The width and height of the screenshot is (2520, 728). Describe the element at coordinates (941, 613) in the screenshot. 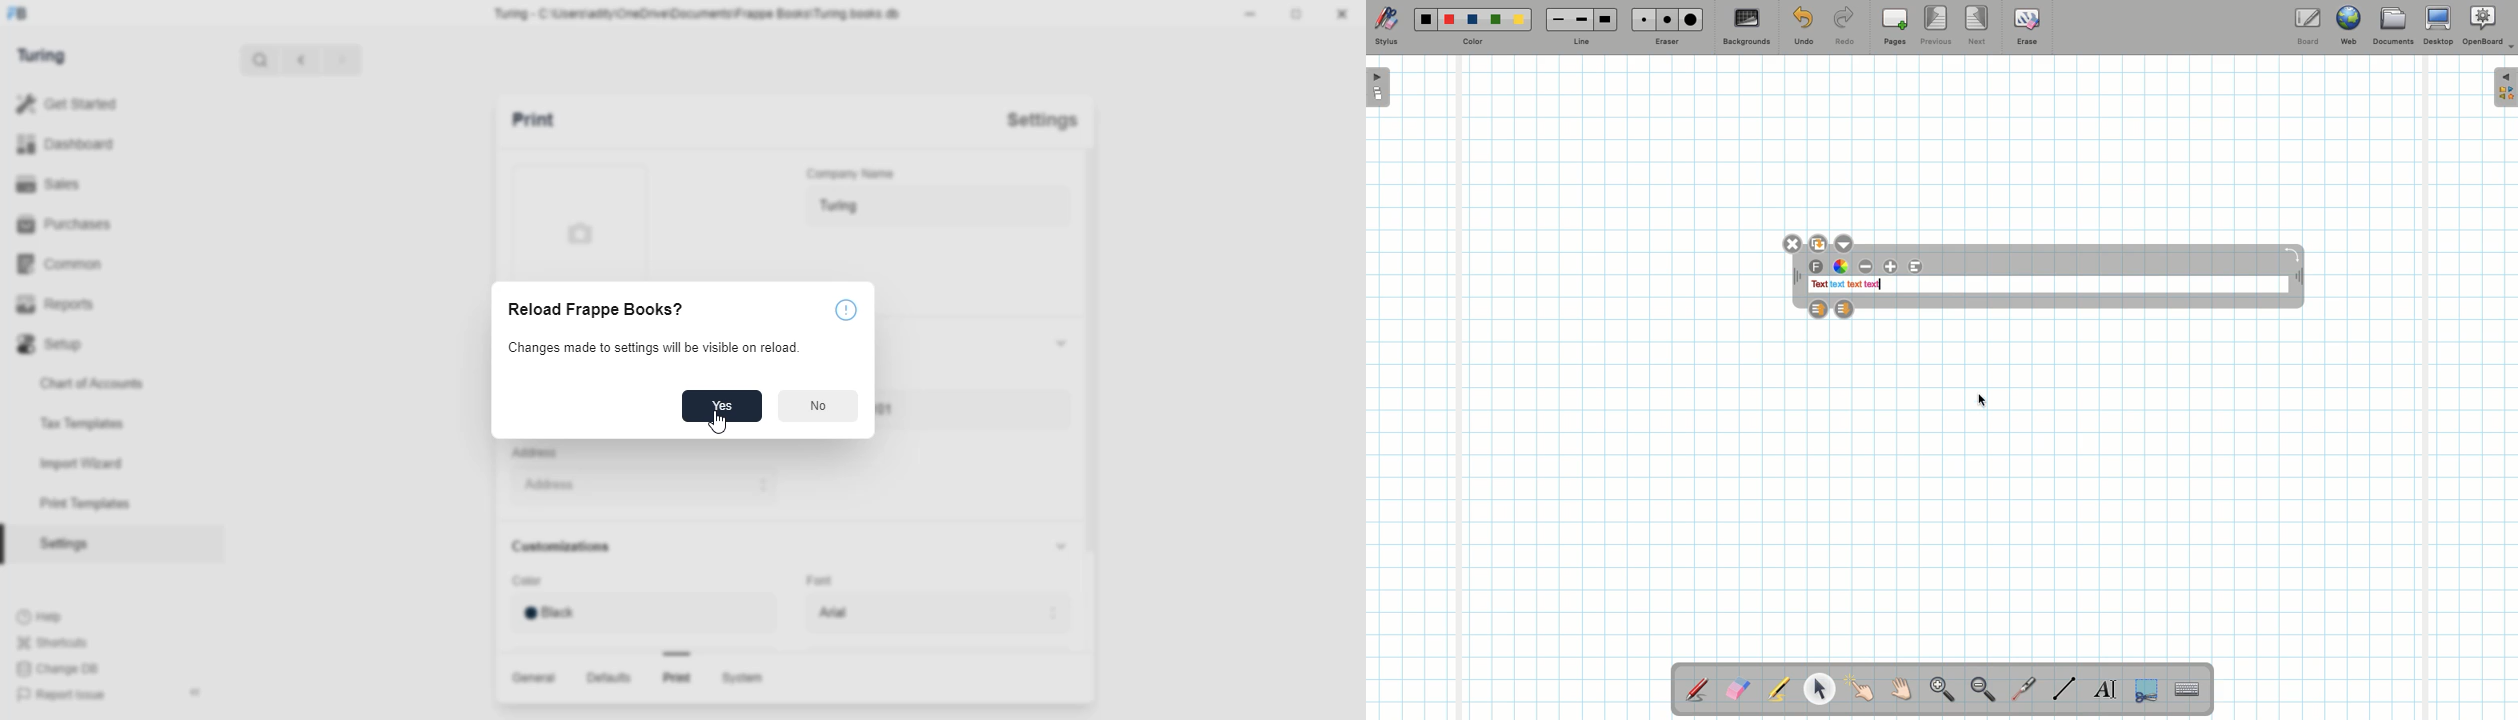

I see `Adal` at that location.